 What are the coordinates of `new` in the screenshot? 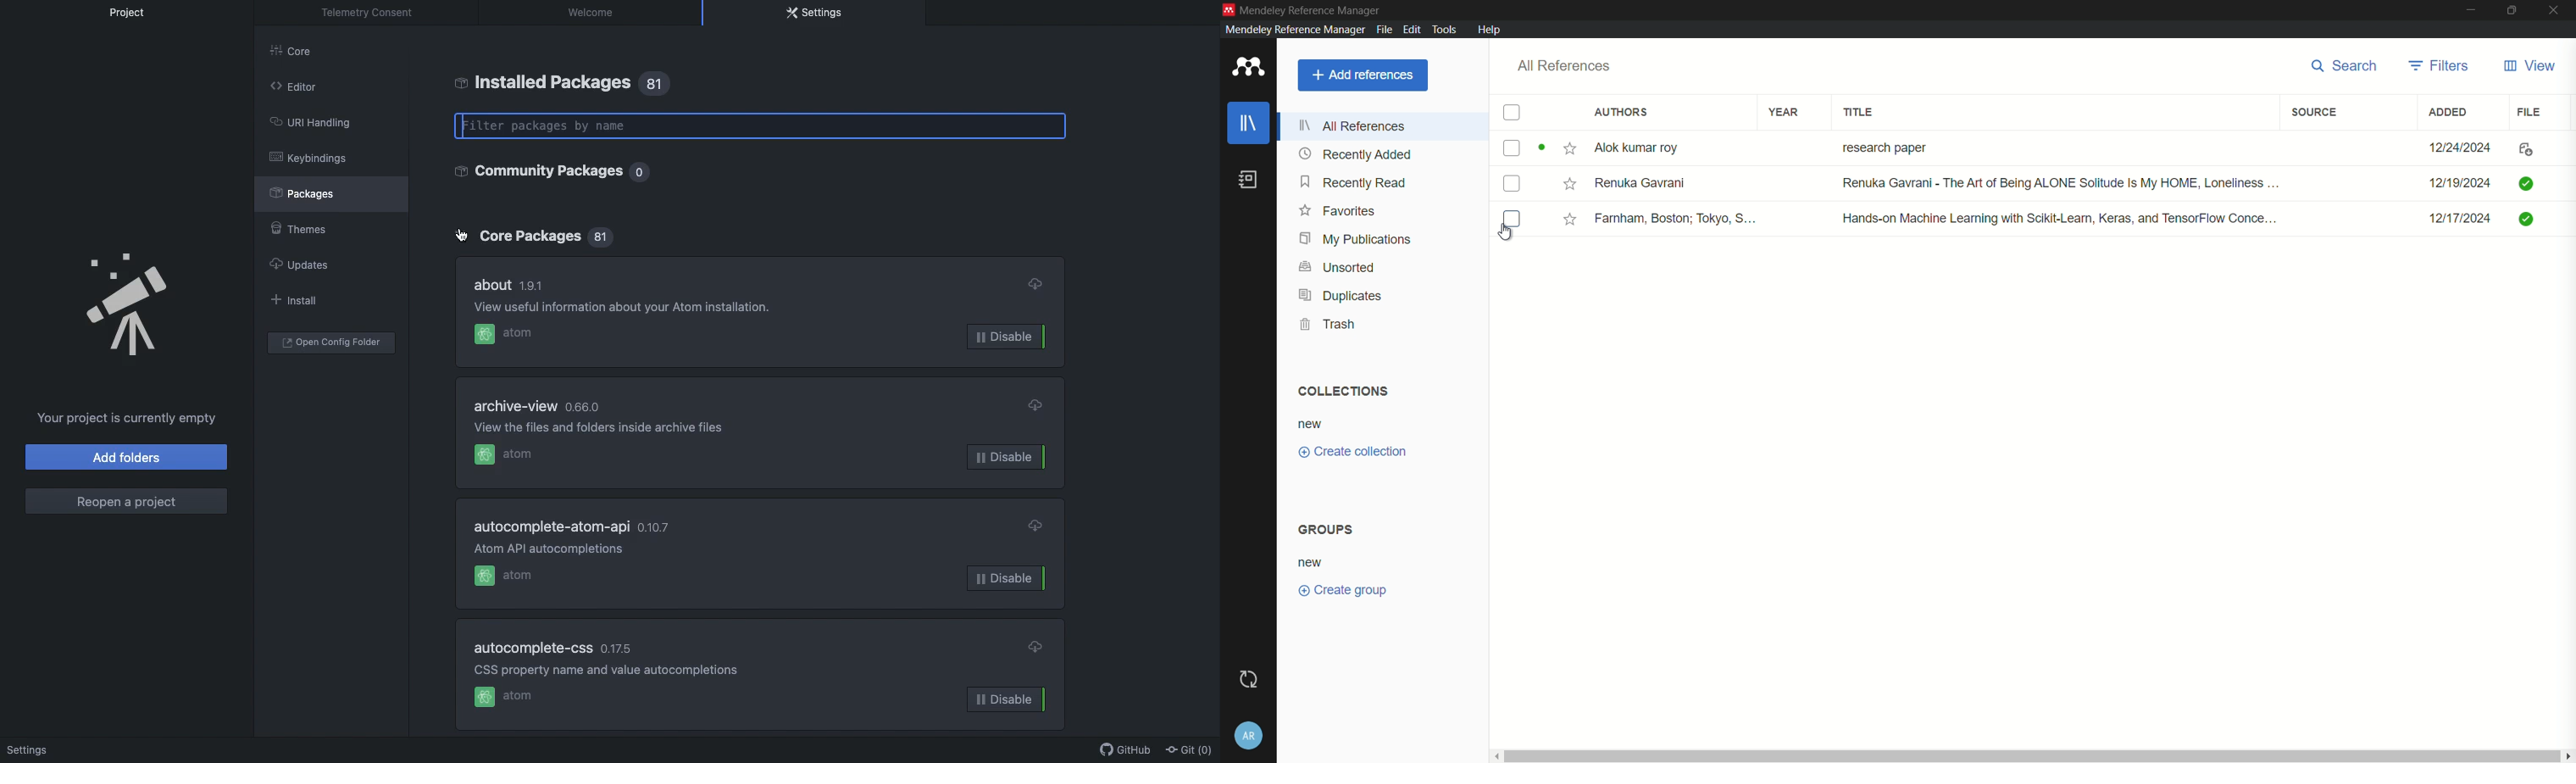 It's located at (1313, 562).